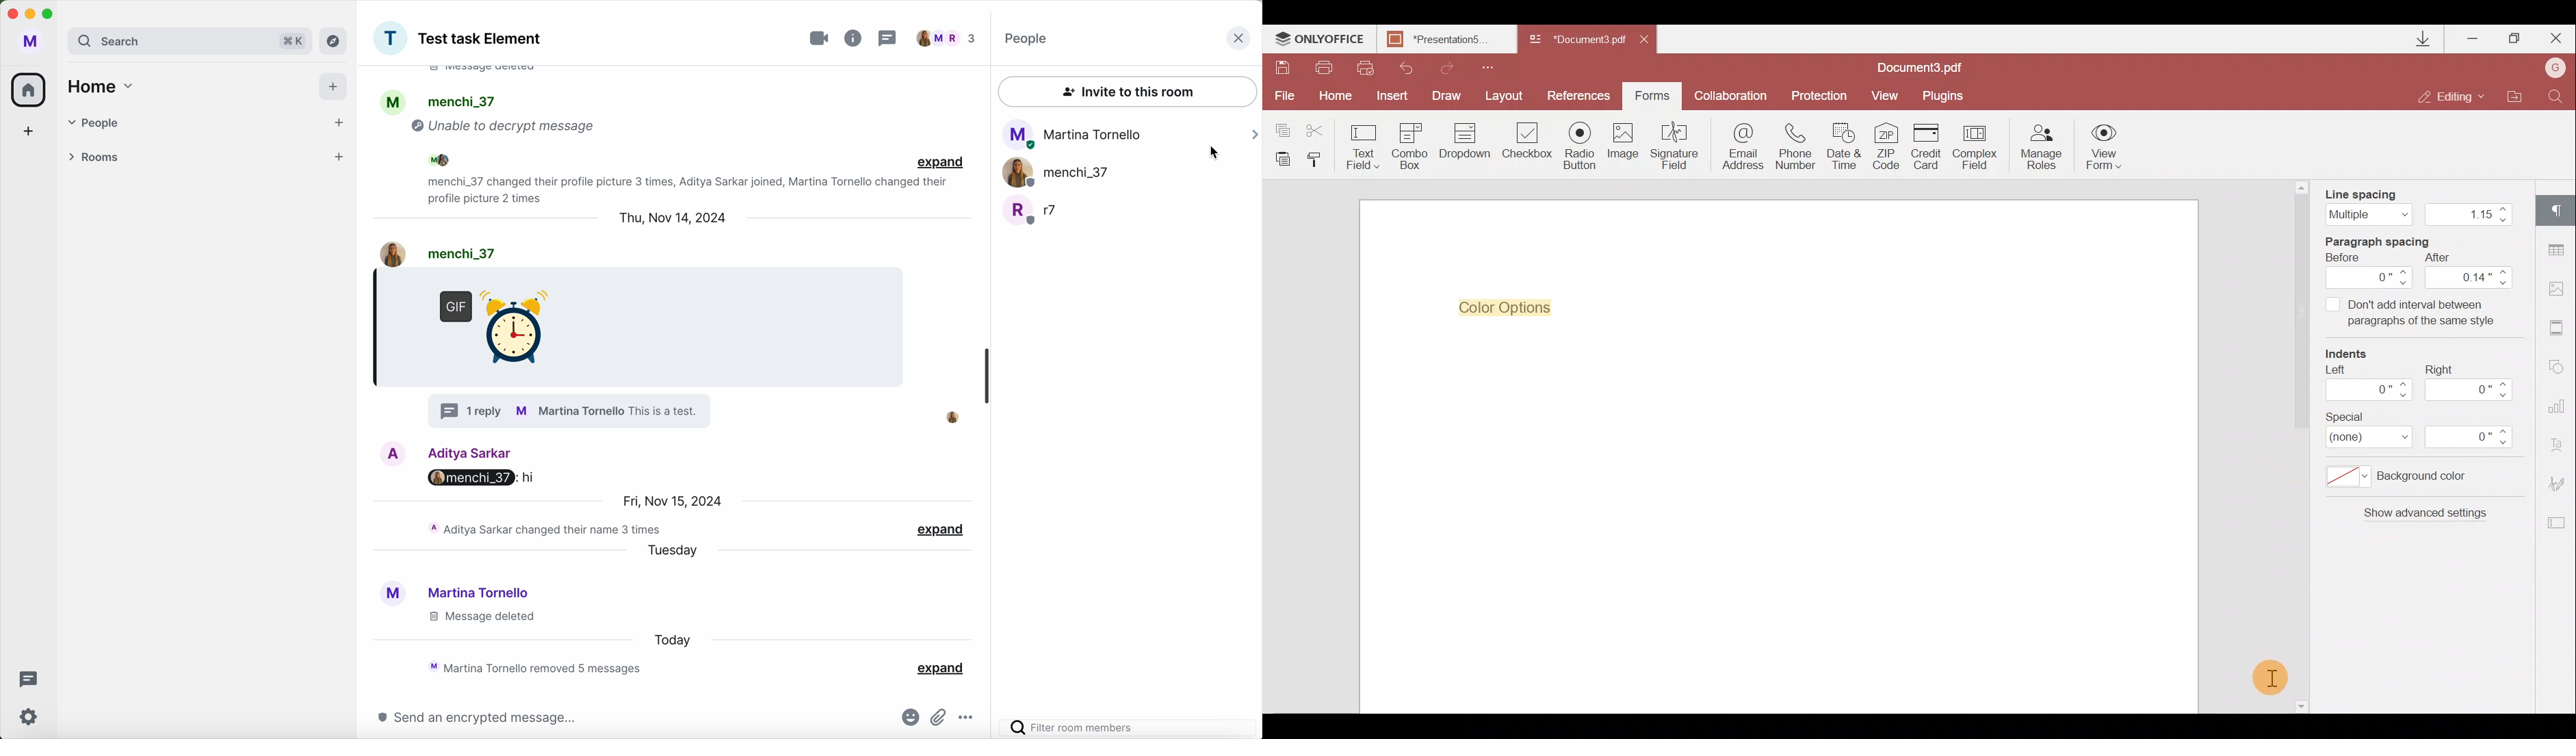  What do you see at coordinates (462, 101) in the screenshot?
I see `people` at bounding box center [462, 101].